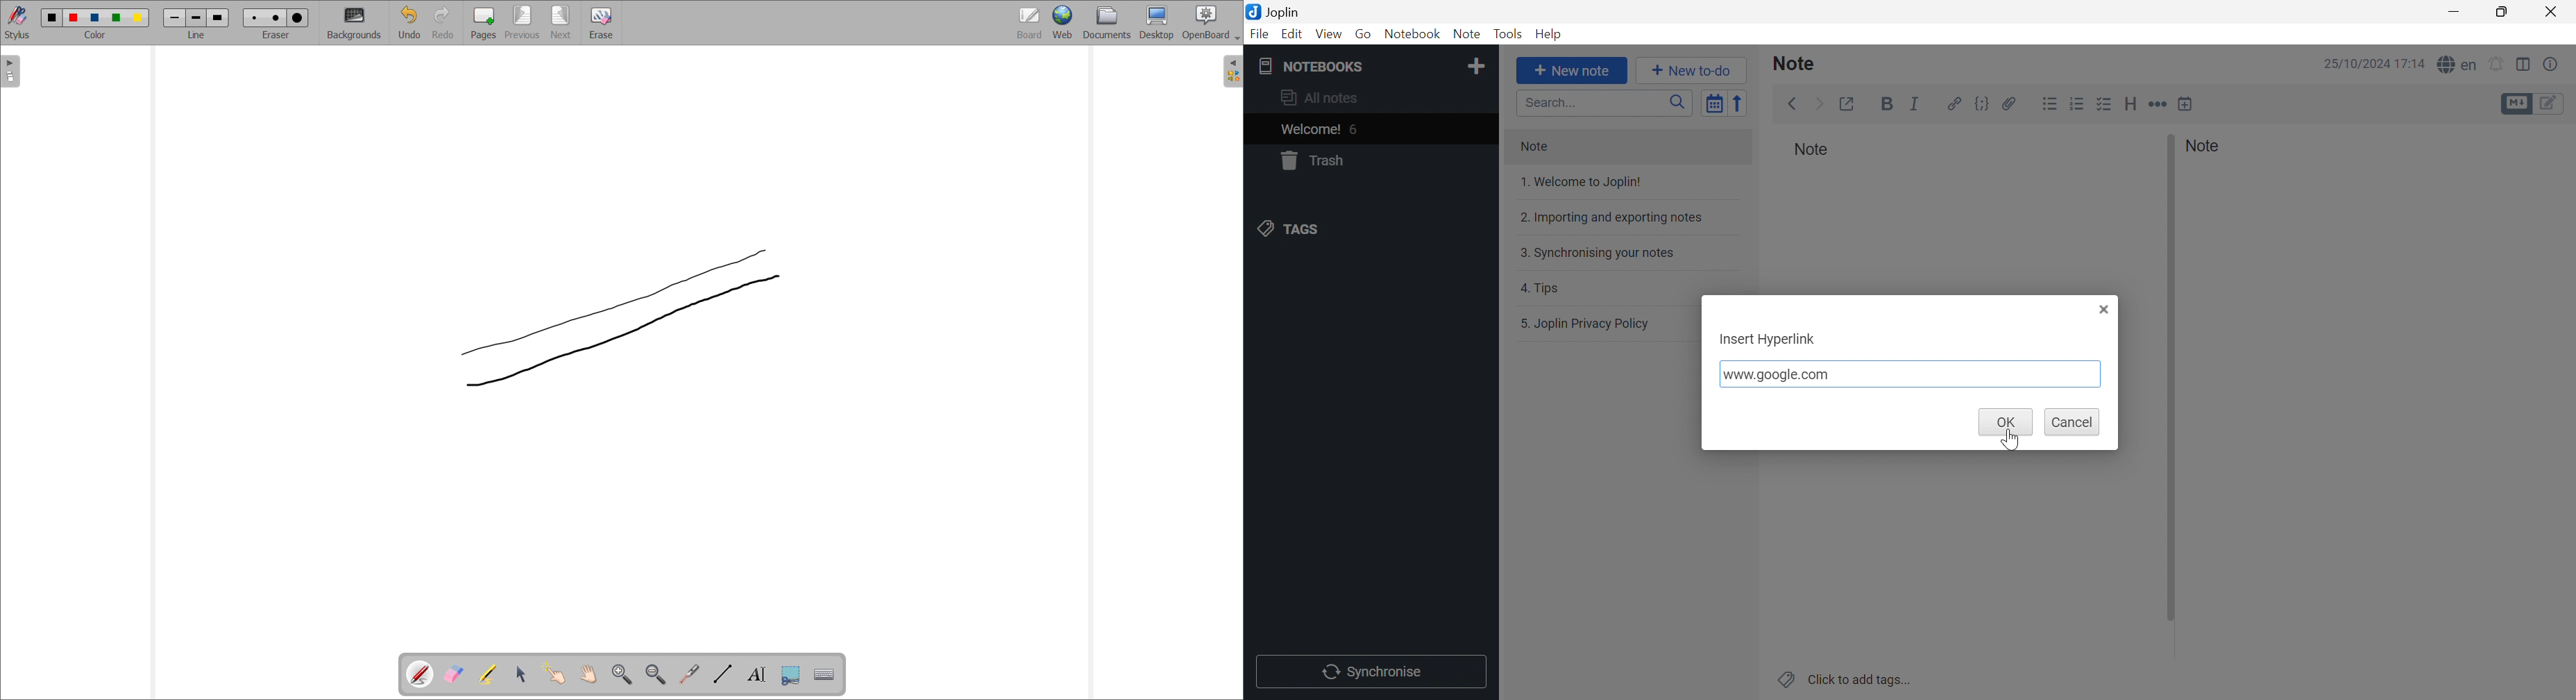 The height and width of the screenshot is (700, 2576). What do you see at coordinates (2158, 103) in the screenshot?
I see `Horizontal Rule` at bounding box center [2158, 103].